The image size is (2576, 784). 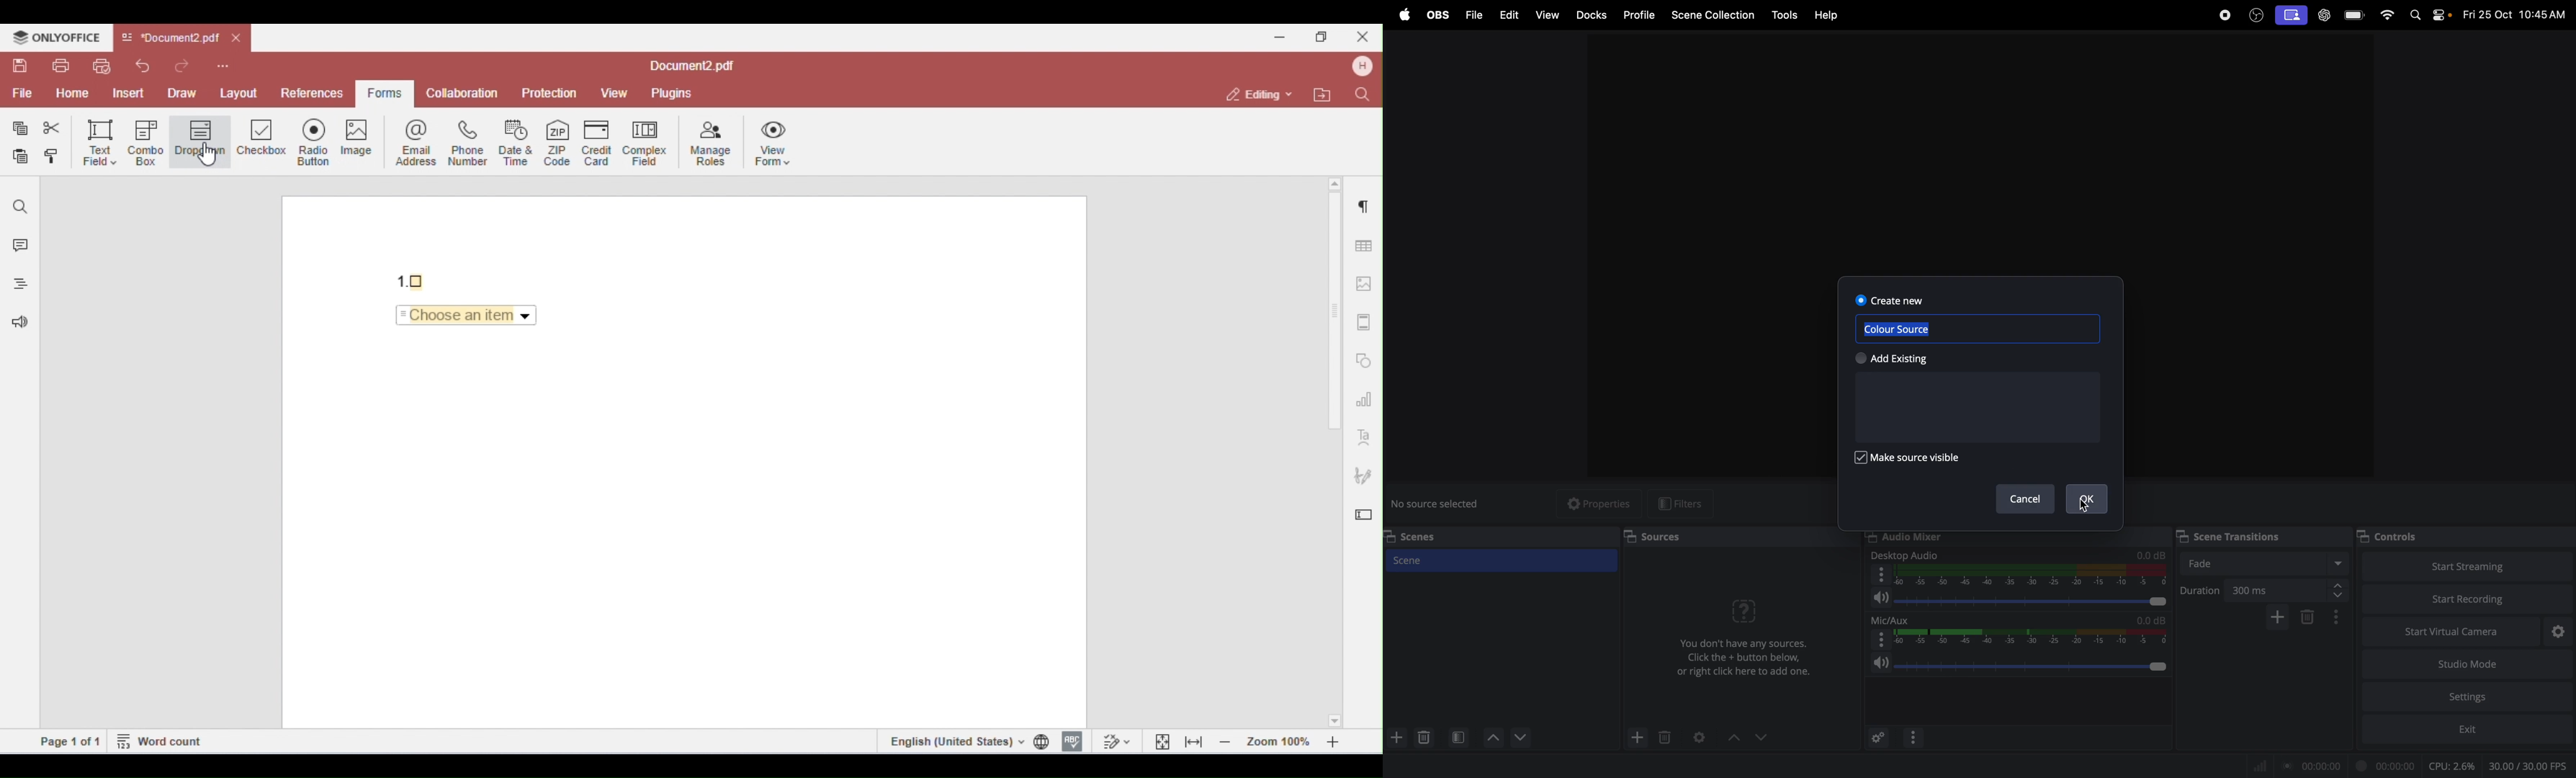 What do you see at coordinates (1473, 14) in the screenshot?
I see `Files` at bounding box center [1473, 14].